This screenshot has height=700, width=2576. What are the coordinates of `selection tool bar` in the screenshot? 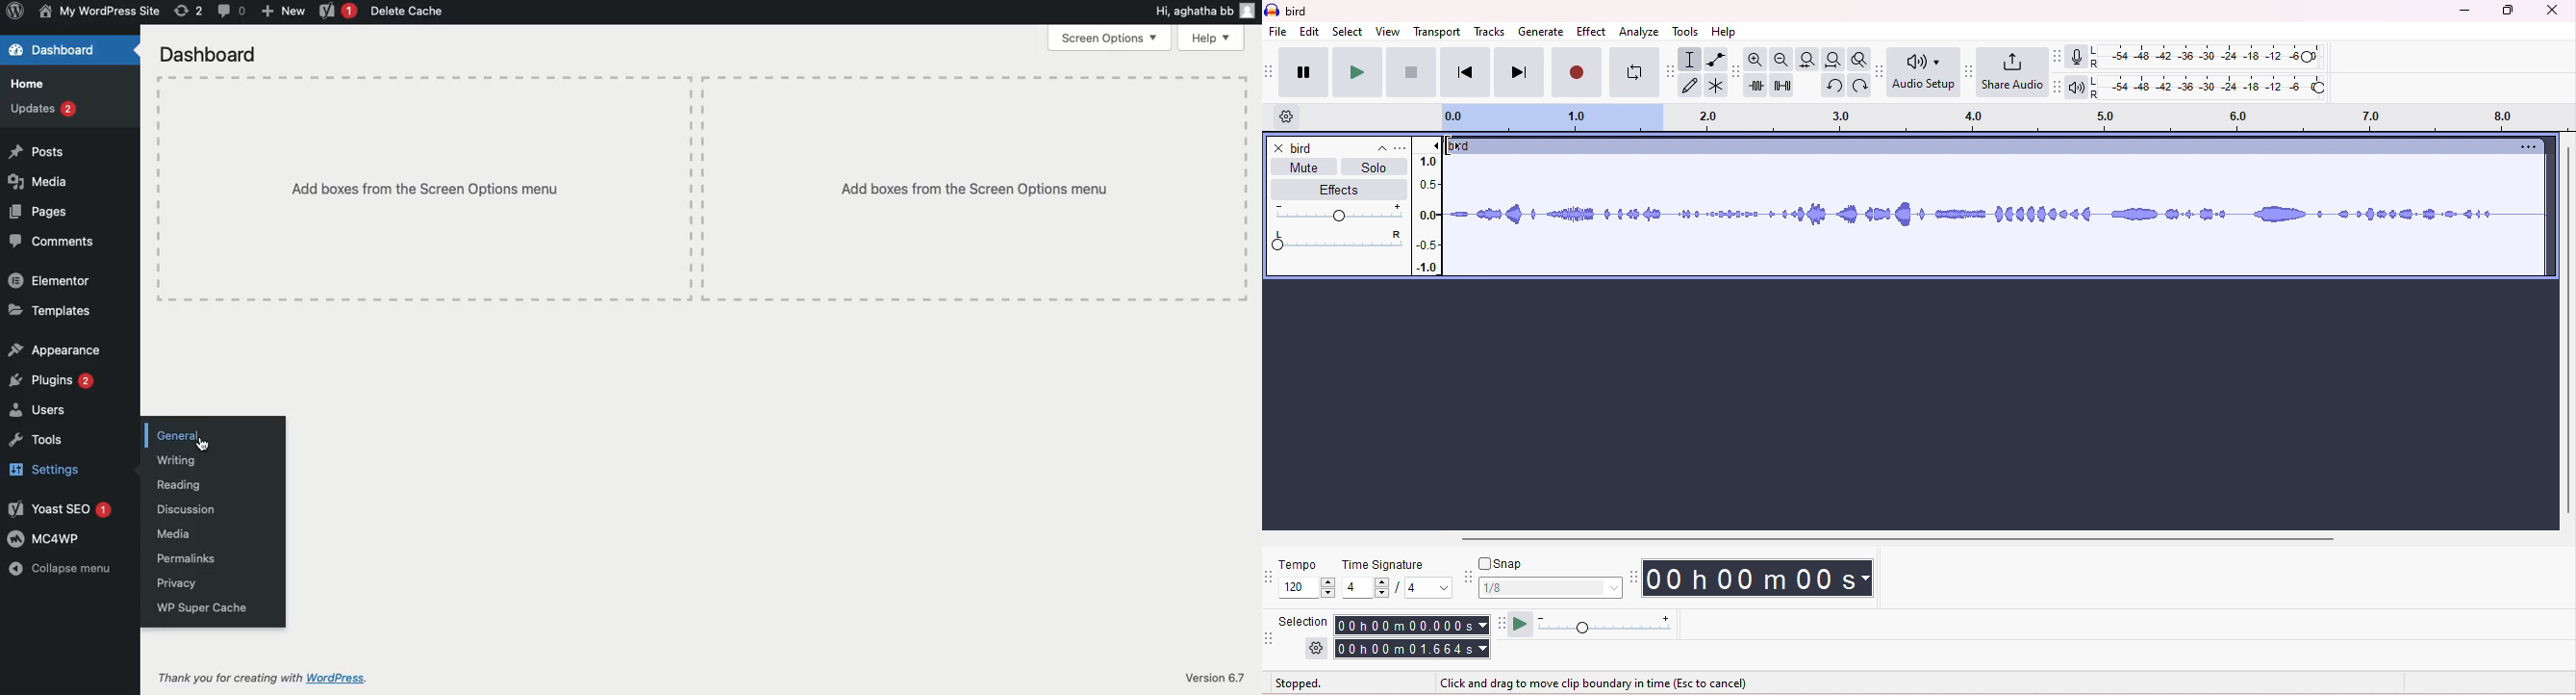 It's located at (1272, 640).